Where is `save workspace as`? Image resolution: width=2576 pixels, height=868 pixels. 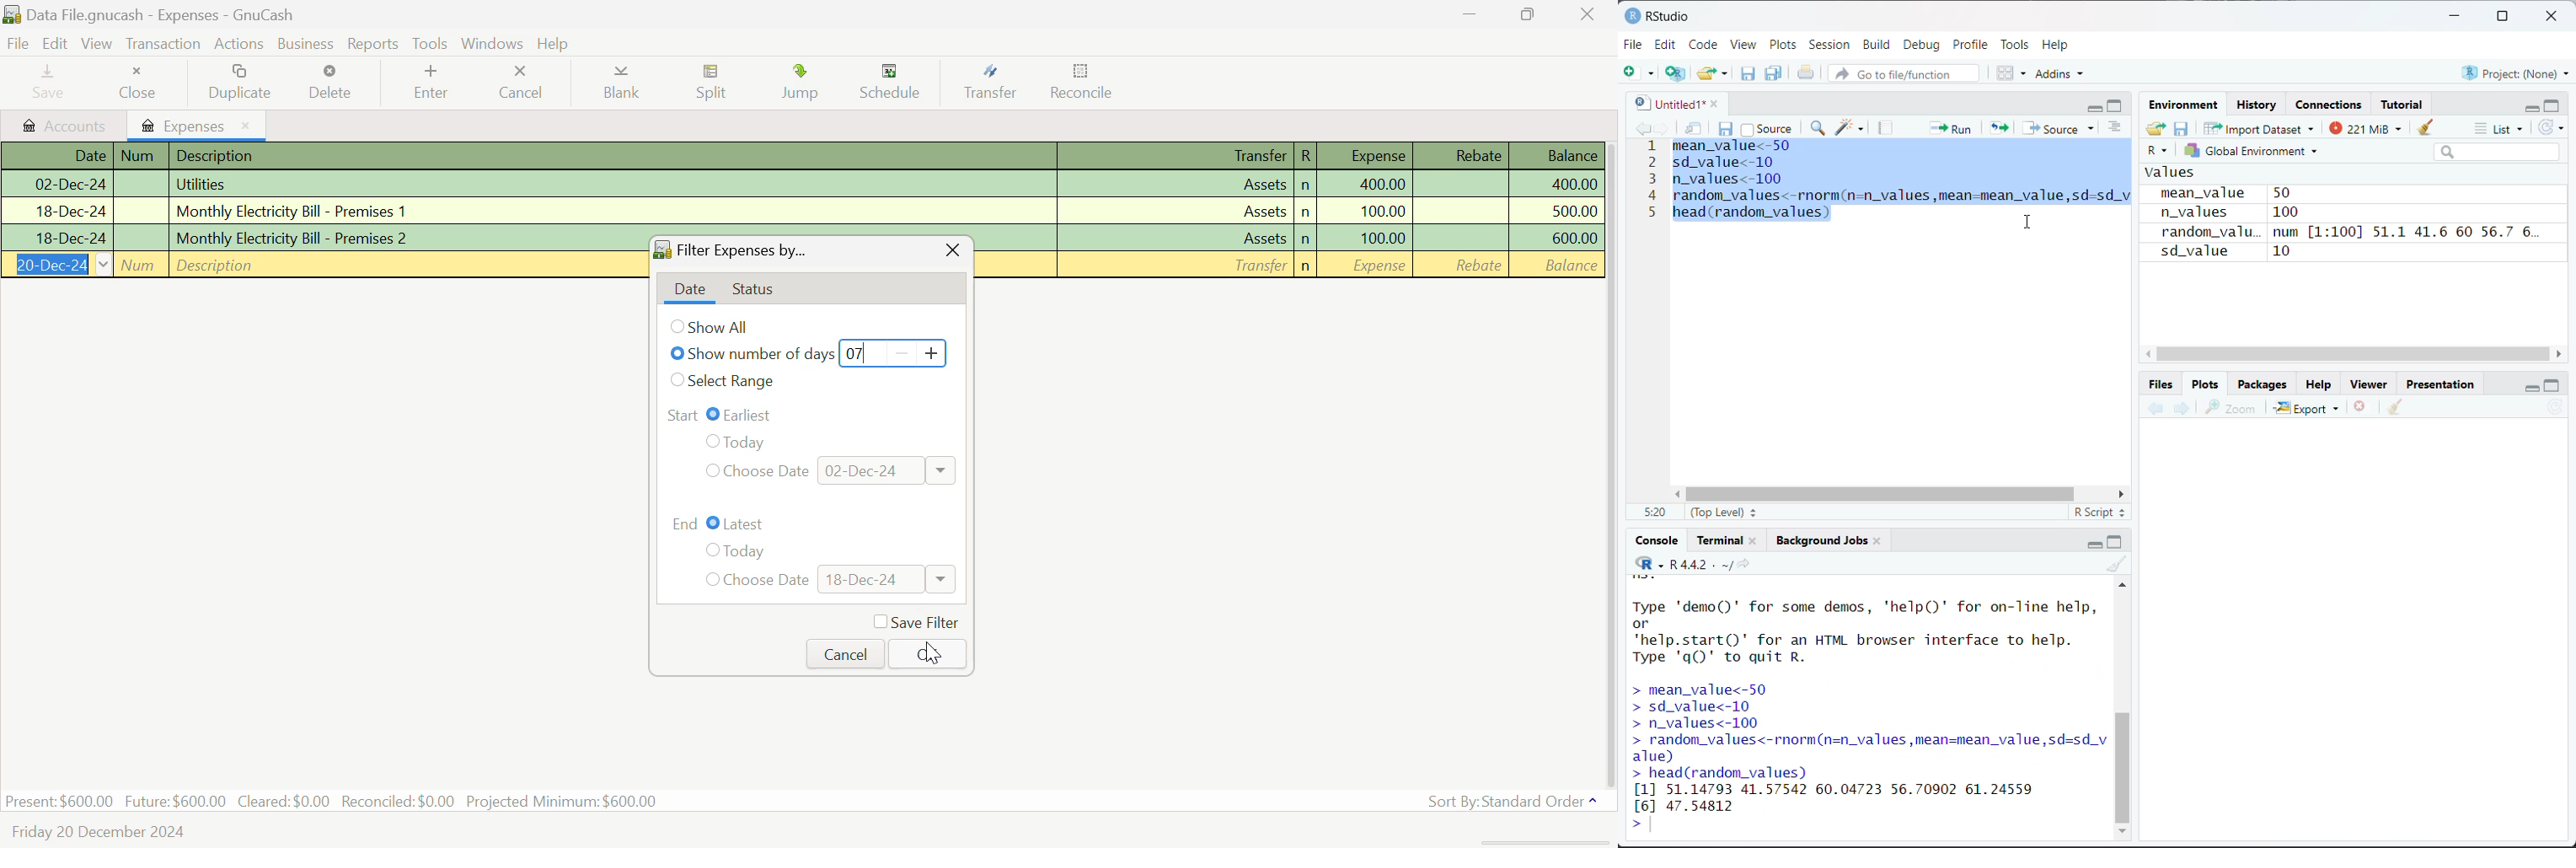 save workspace as is located at coordinates (2182, 129).